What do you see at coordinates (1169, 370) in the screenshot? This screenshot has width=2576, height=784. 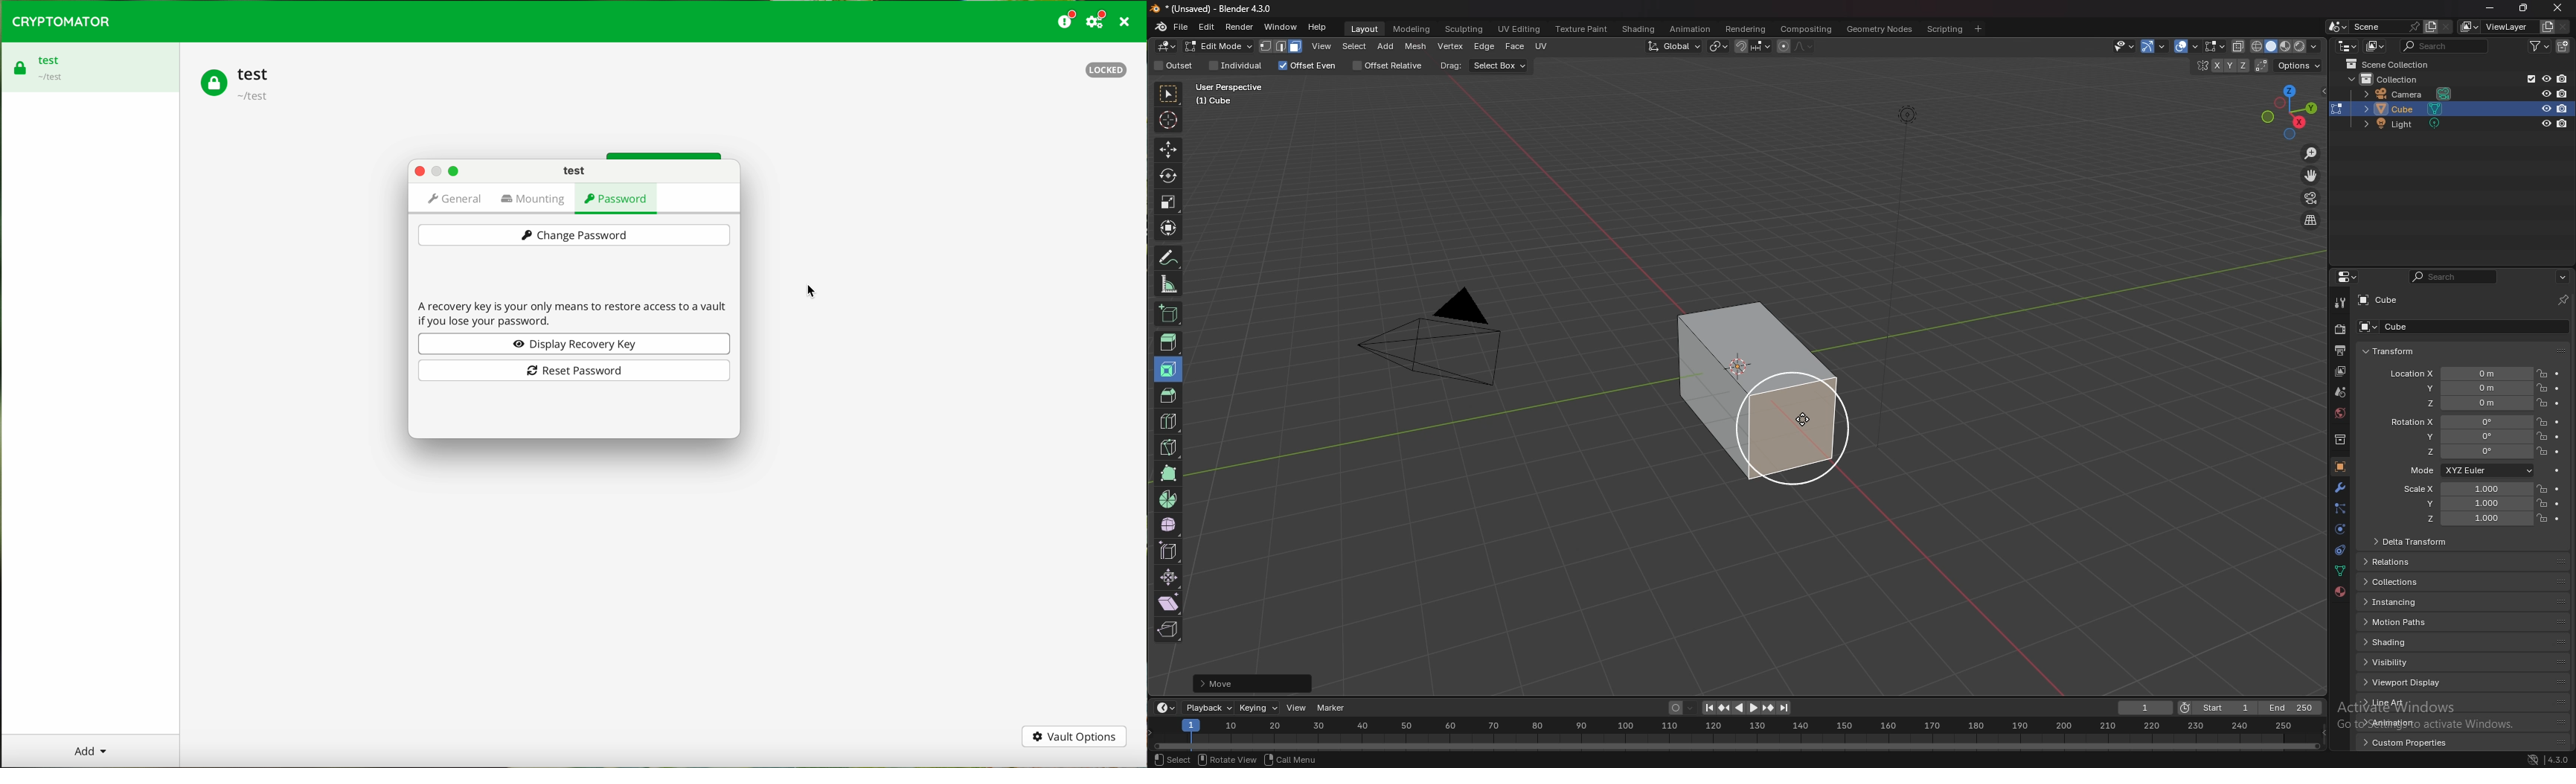 I see `inset faces` at bounding box center [1169, 370].